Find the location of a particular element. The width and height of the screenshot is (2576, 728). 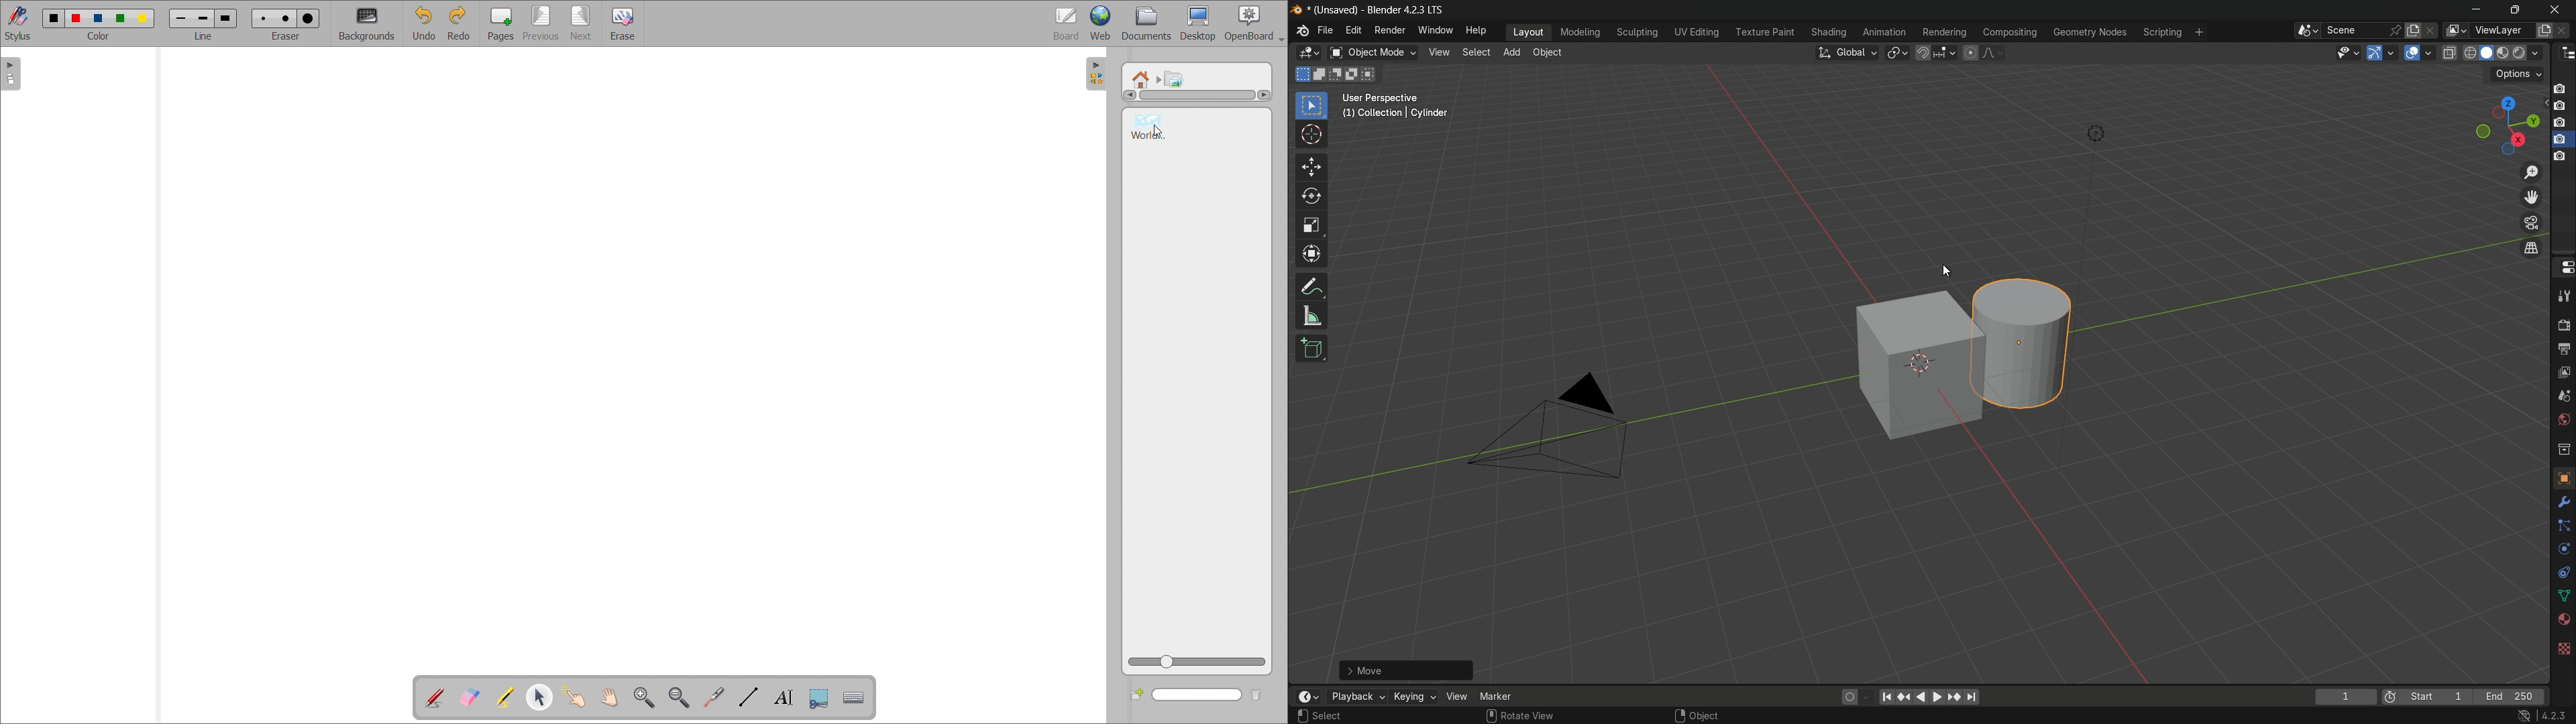

render is located at coordinates (2529, 52).